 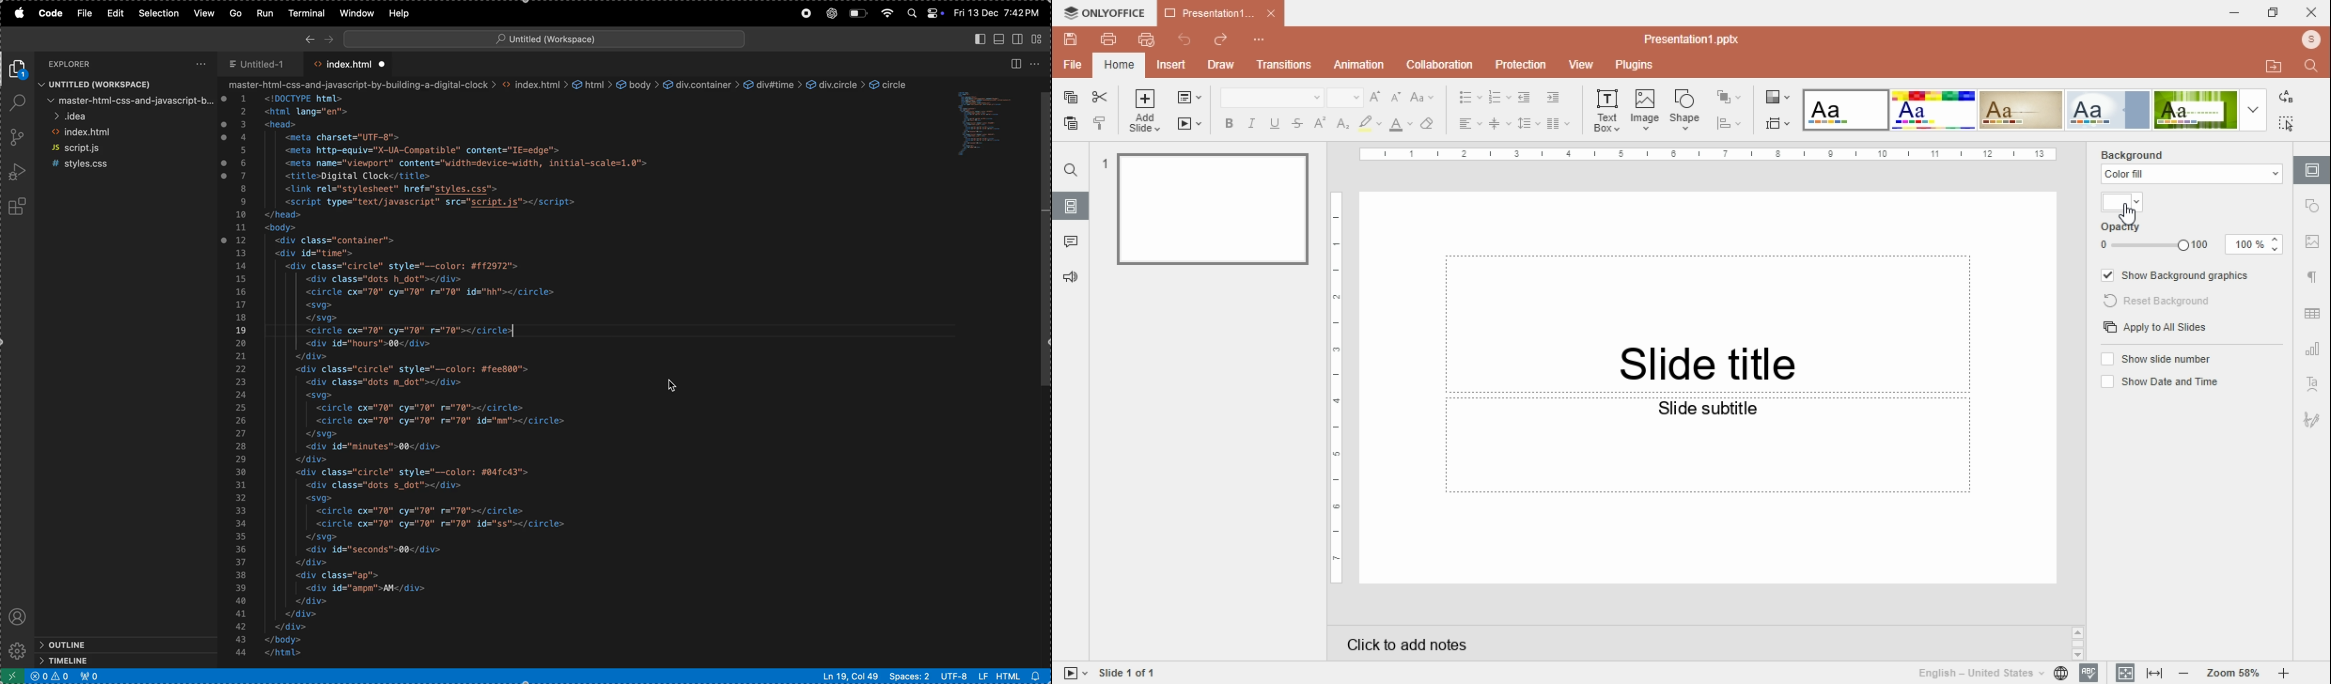 What do you see at coordinates (1525, 97) in the screenshot?
I see `decrease indent` at bounding box center [1525, 97].